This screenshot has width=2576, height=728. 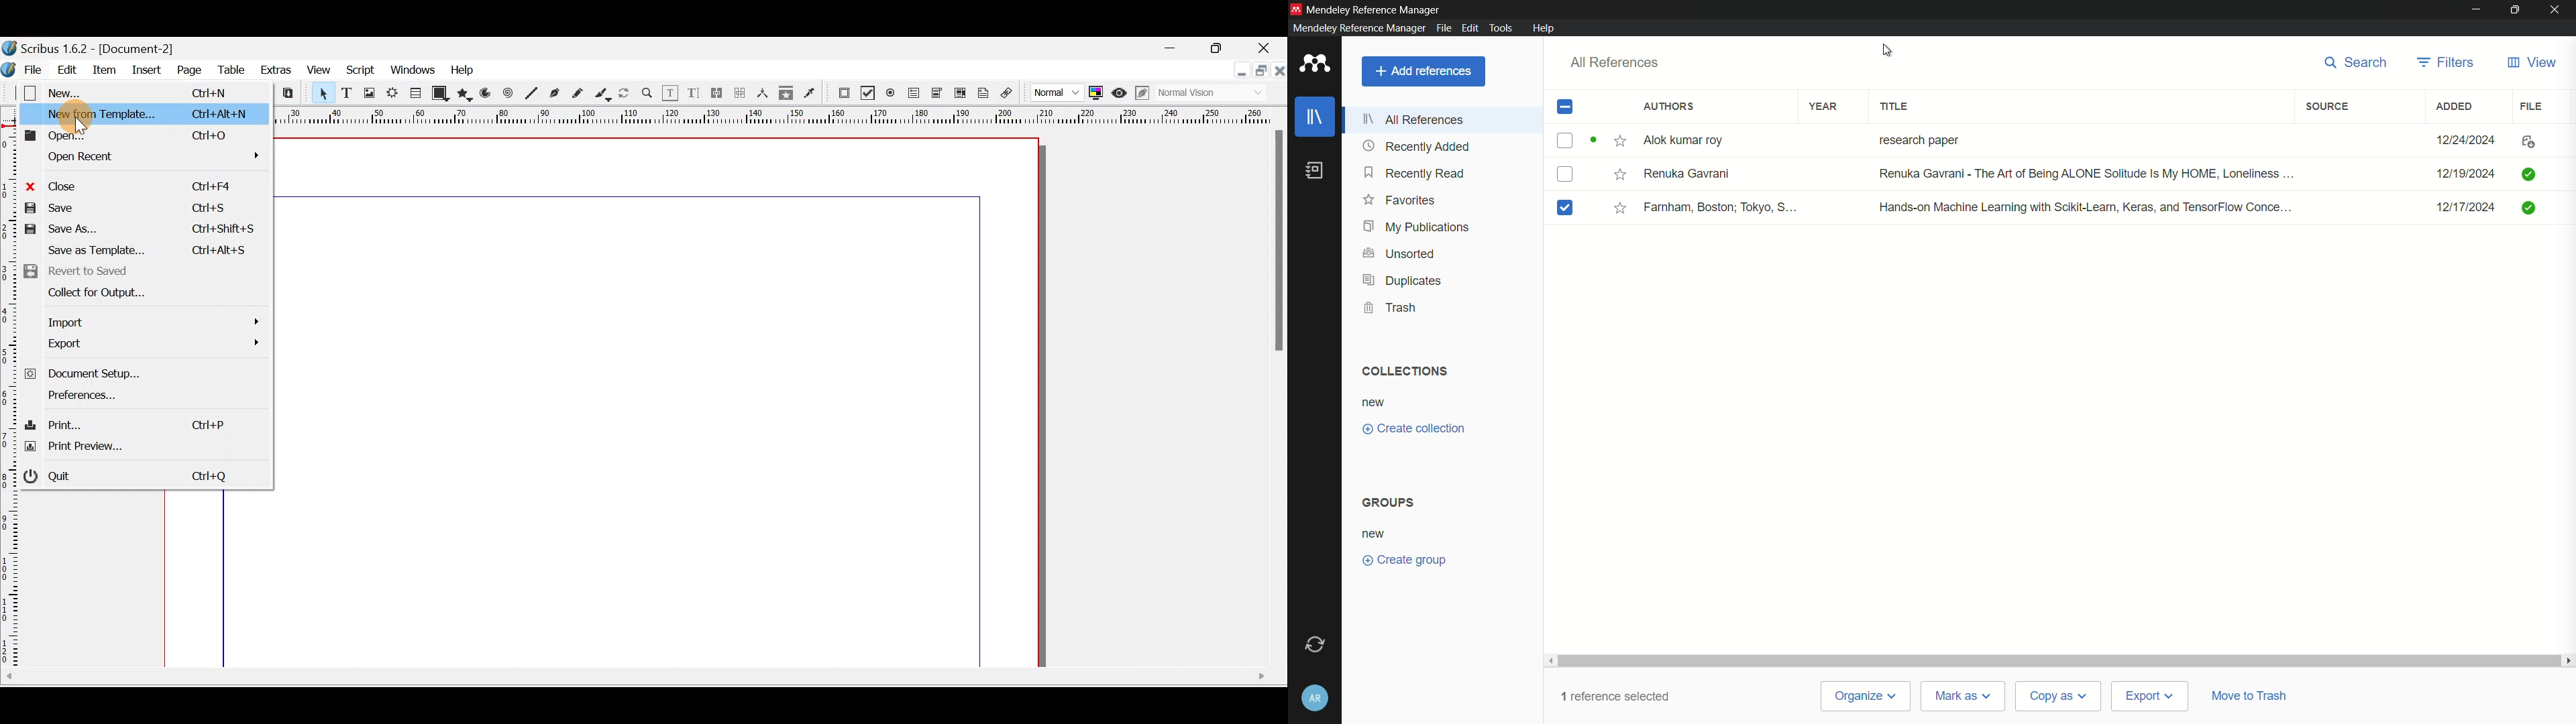 I want to click on Select item, so click(x=323, y=96).